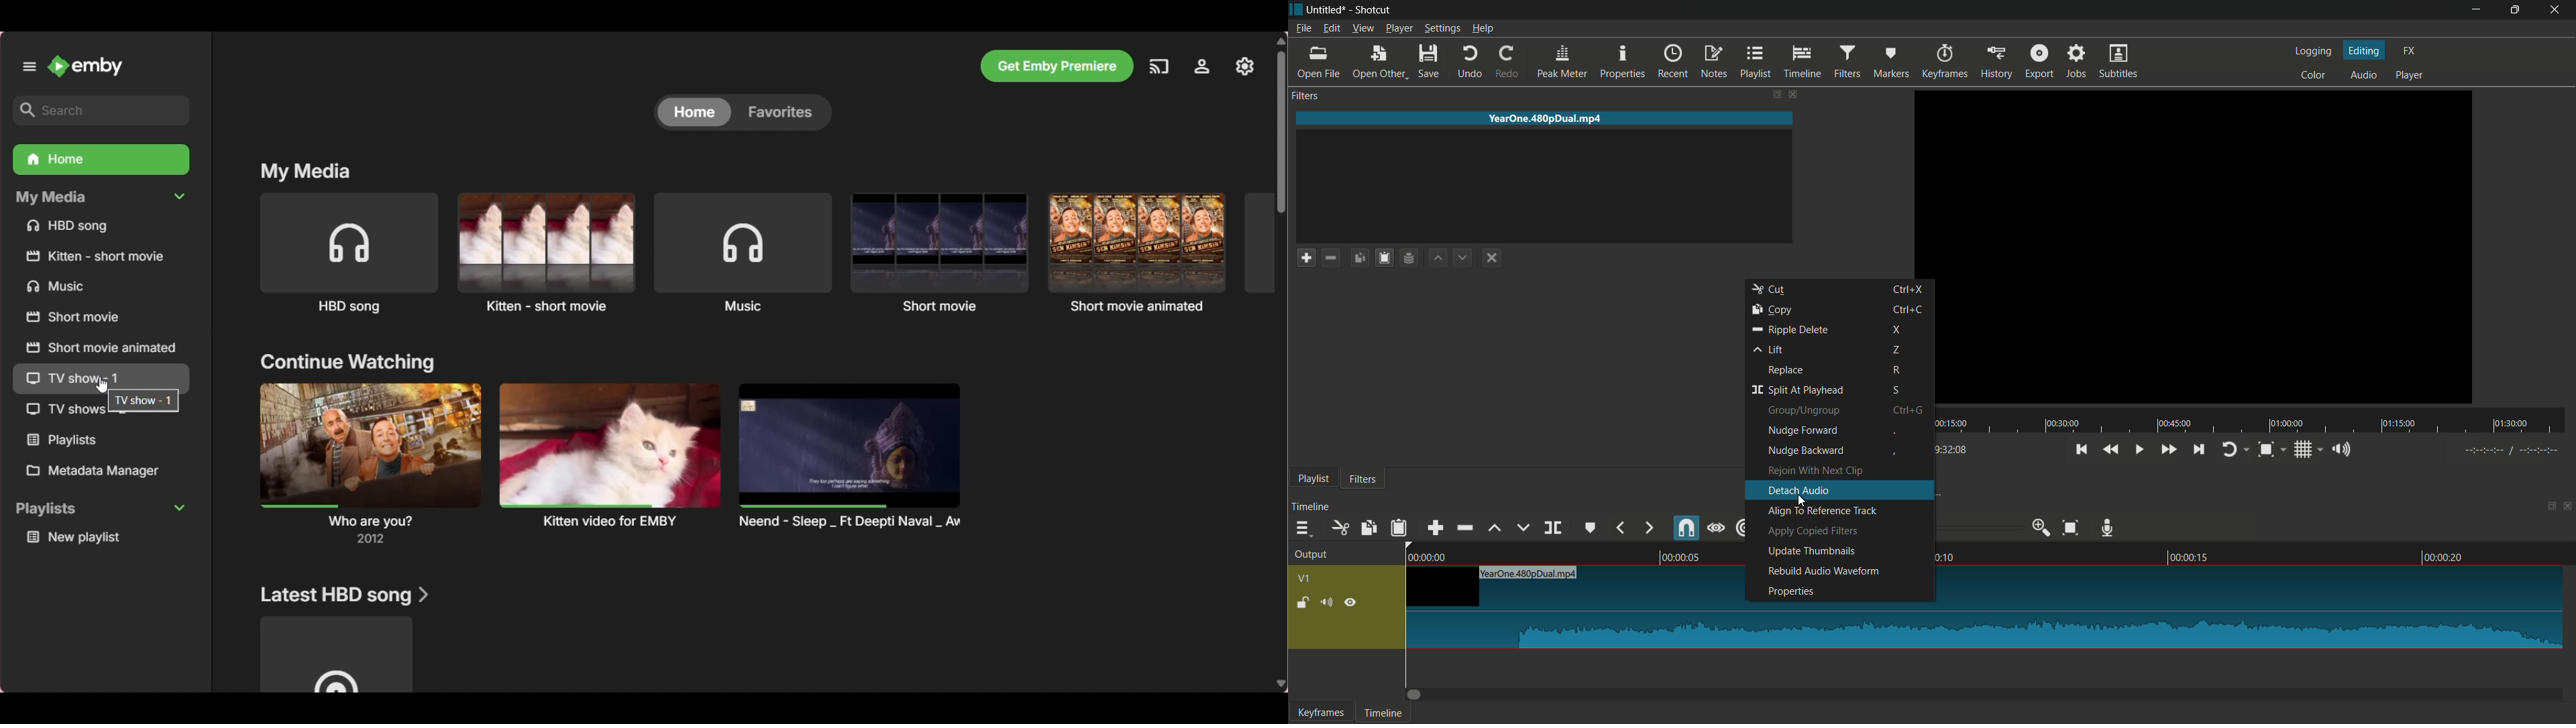  What do you see at coordinates (1244, 66) in the screenshot?
I see `Manage Emby servers` at bounding box center [1244, 66].